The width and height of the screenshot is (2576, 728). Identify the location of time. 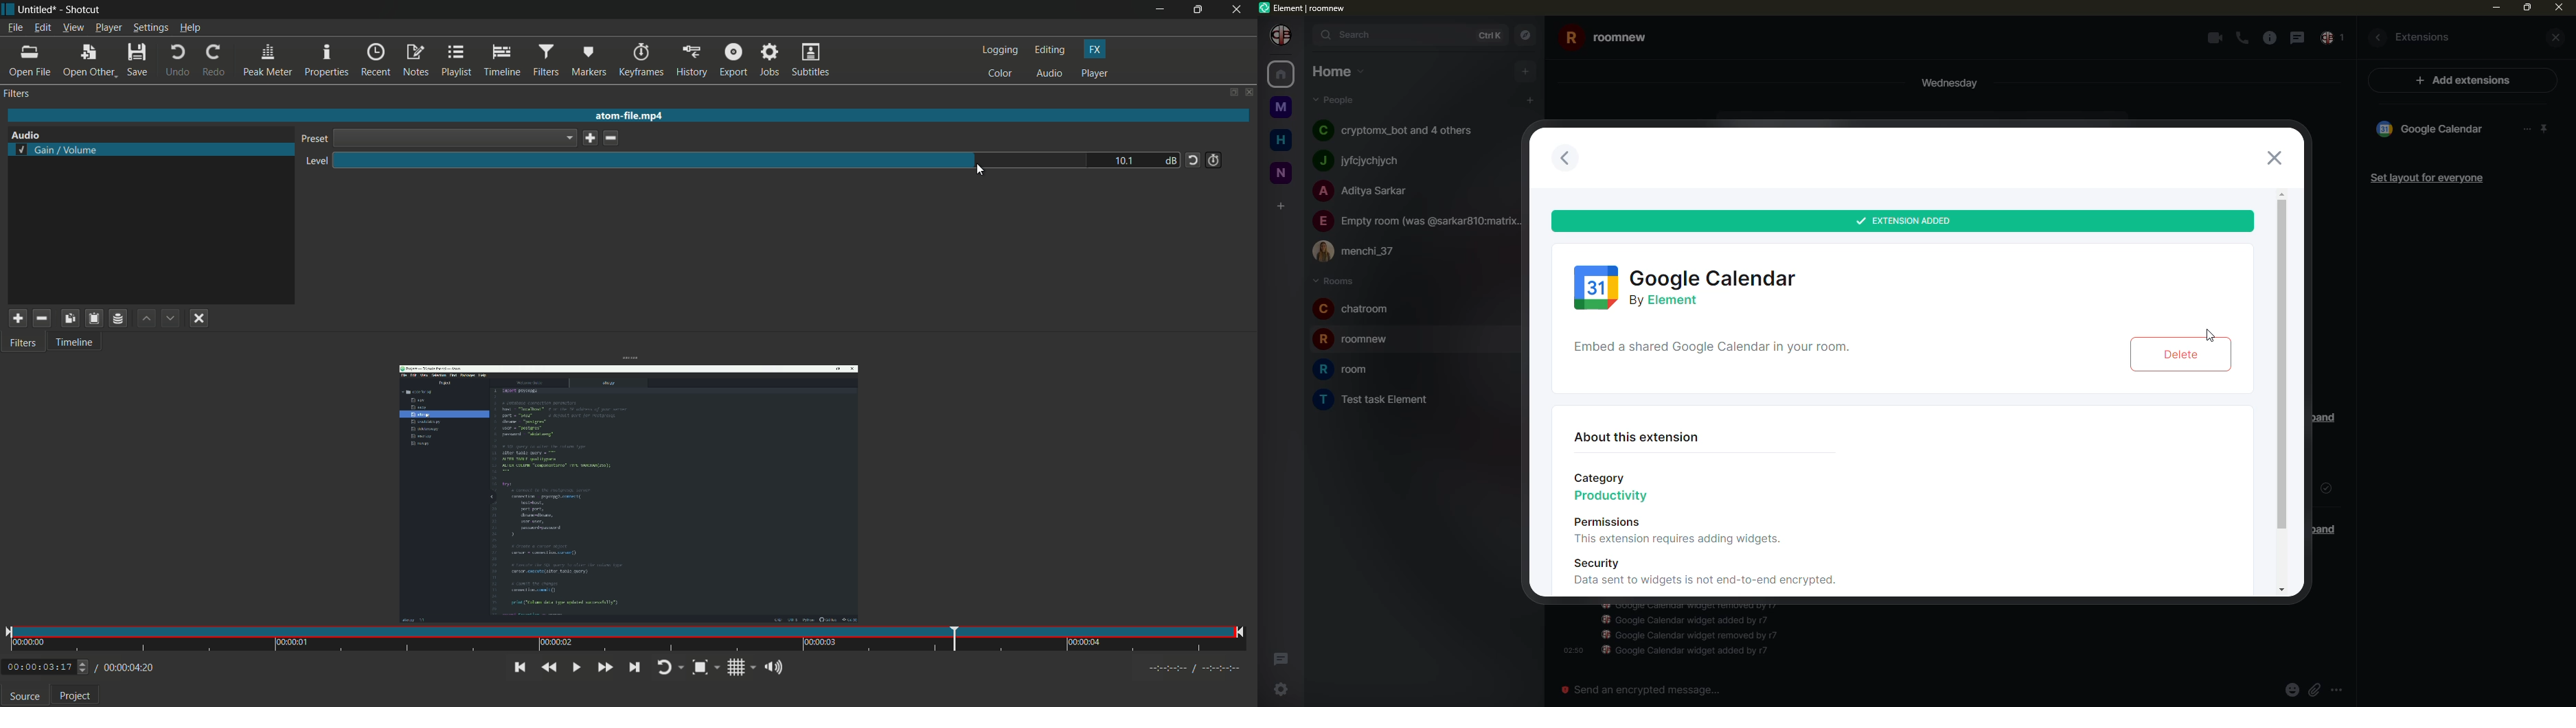
(1571, 649).